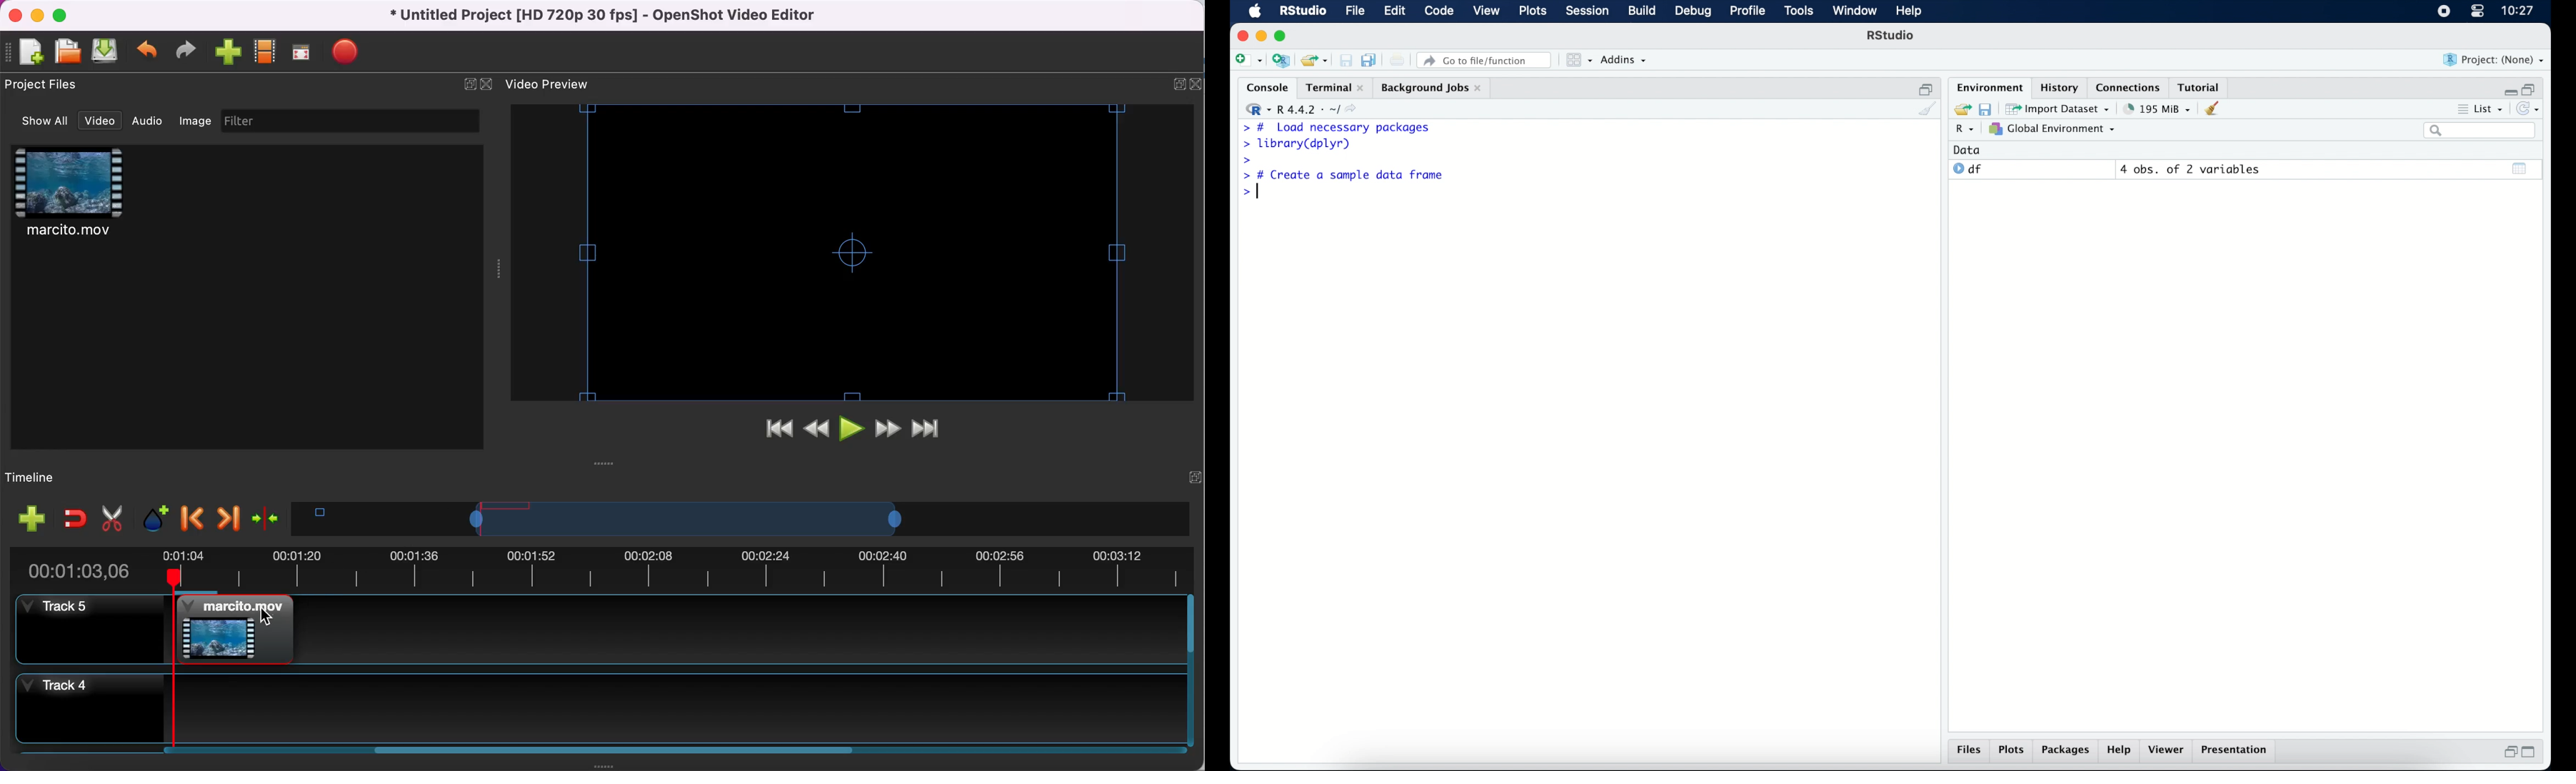 This screenshot has height=784, width=2576. What do you see at coordinates (2508, 753) in the screenshot?
I see `restore down` at bounding box center [2508, 753].